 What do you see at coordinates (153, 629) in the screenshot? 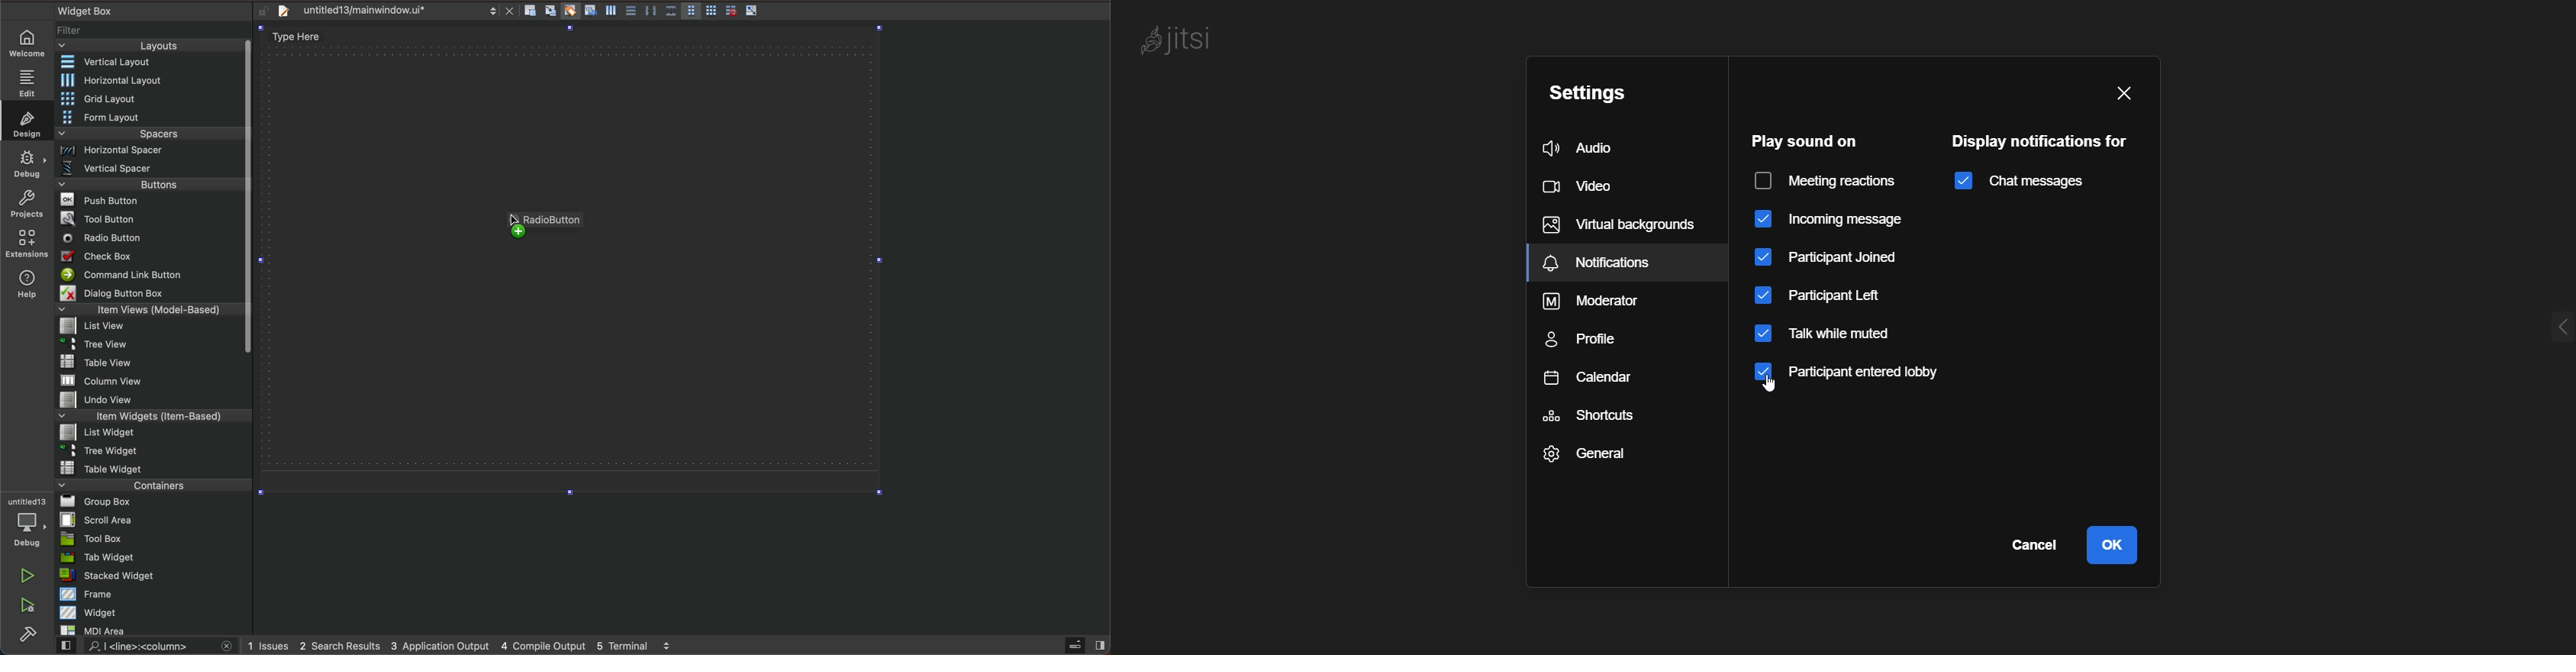
I see `mdi area` at bounding box center [153, 629].